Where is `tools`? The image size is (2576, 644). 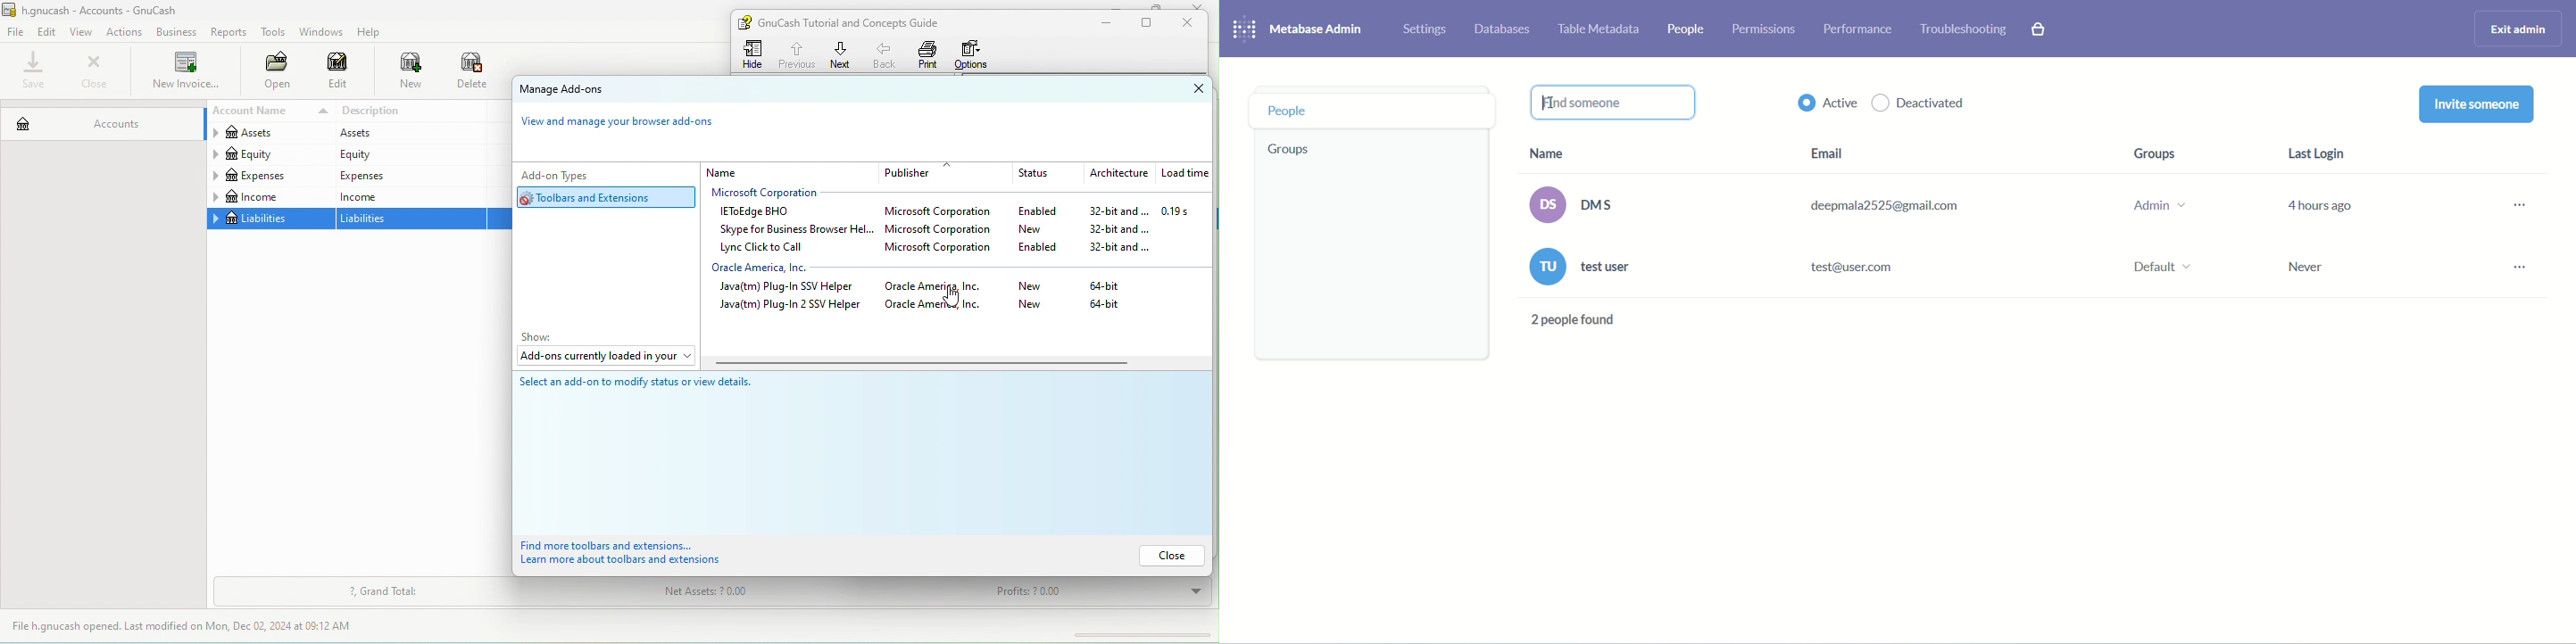 tools is located at coordinates (274, 34).